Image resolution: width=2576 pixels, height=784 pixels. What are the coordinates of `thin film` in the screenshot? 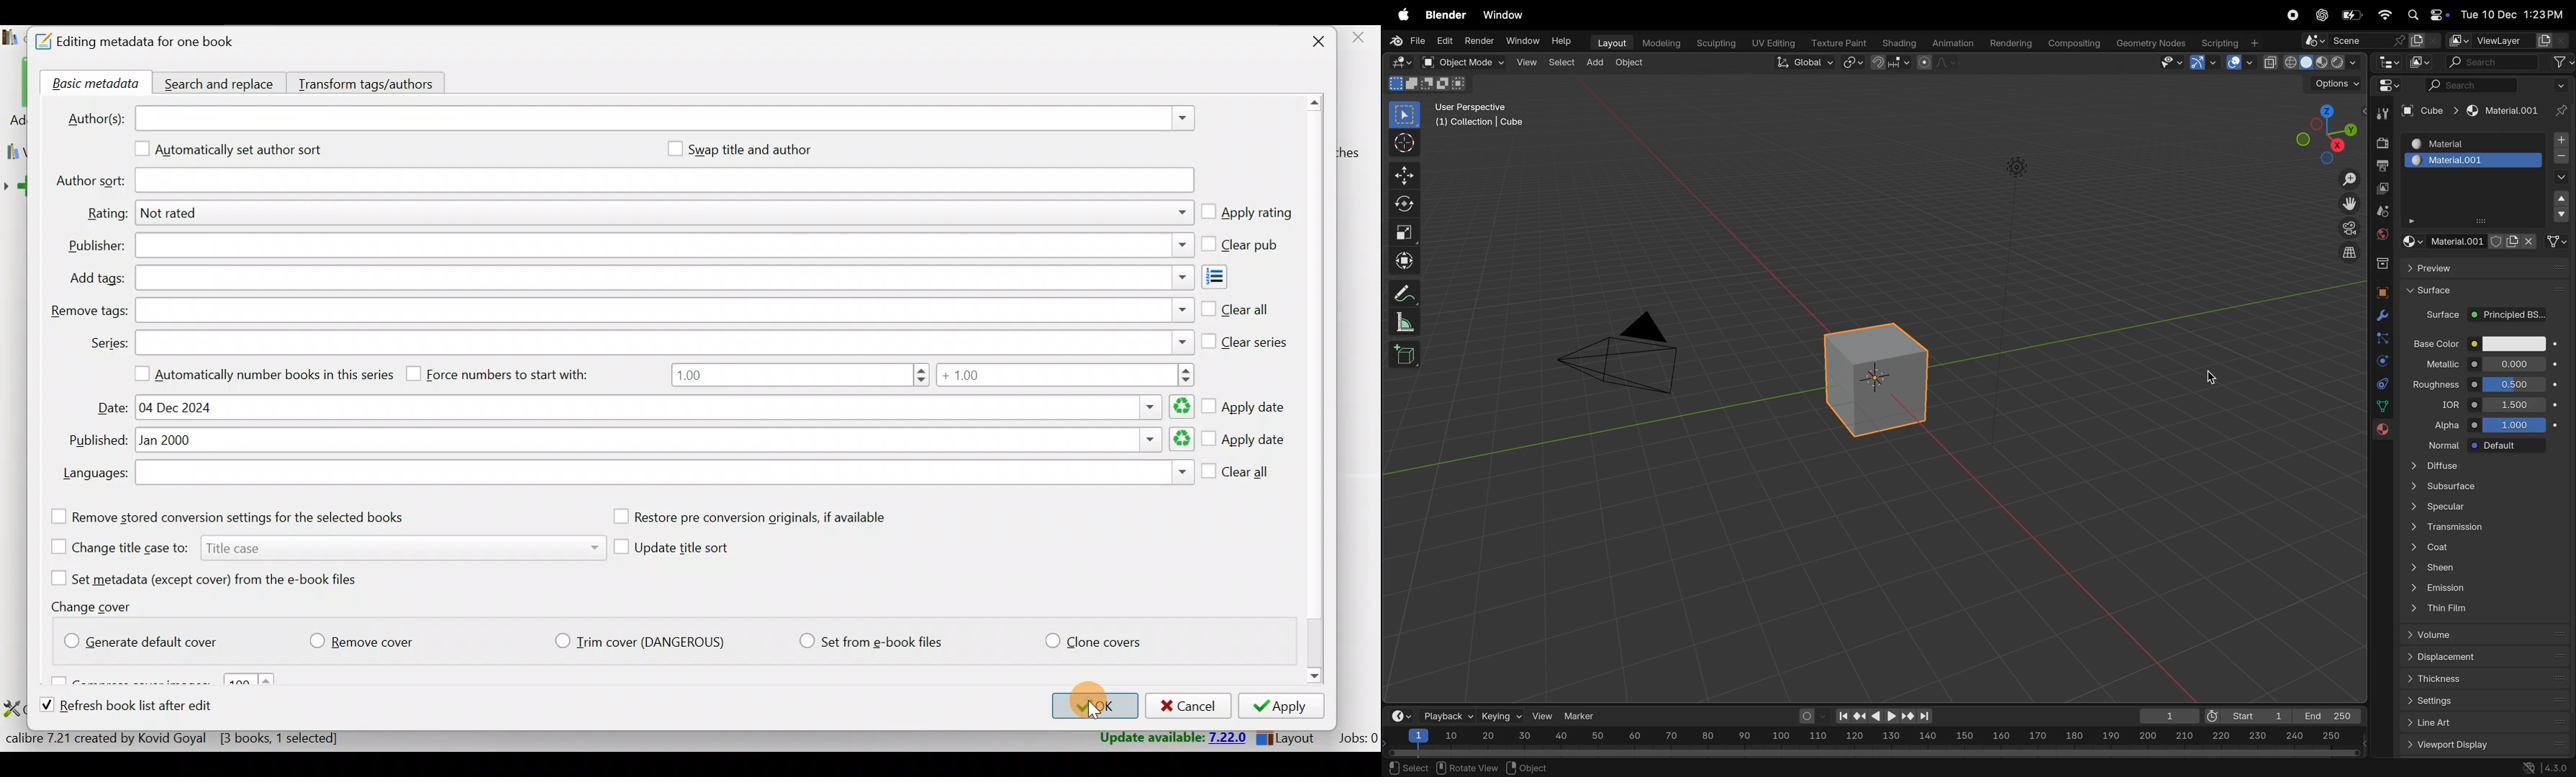 It's located at (2482, 610).